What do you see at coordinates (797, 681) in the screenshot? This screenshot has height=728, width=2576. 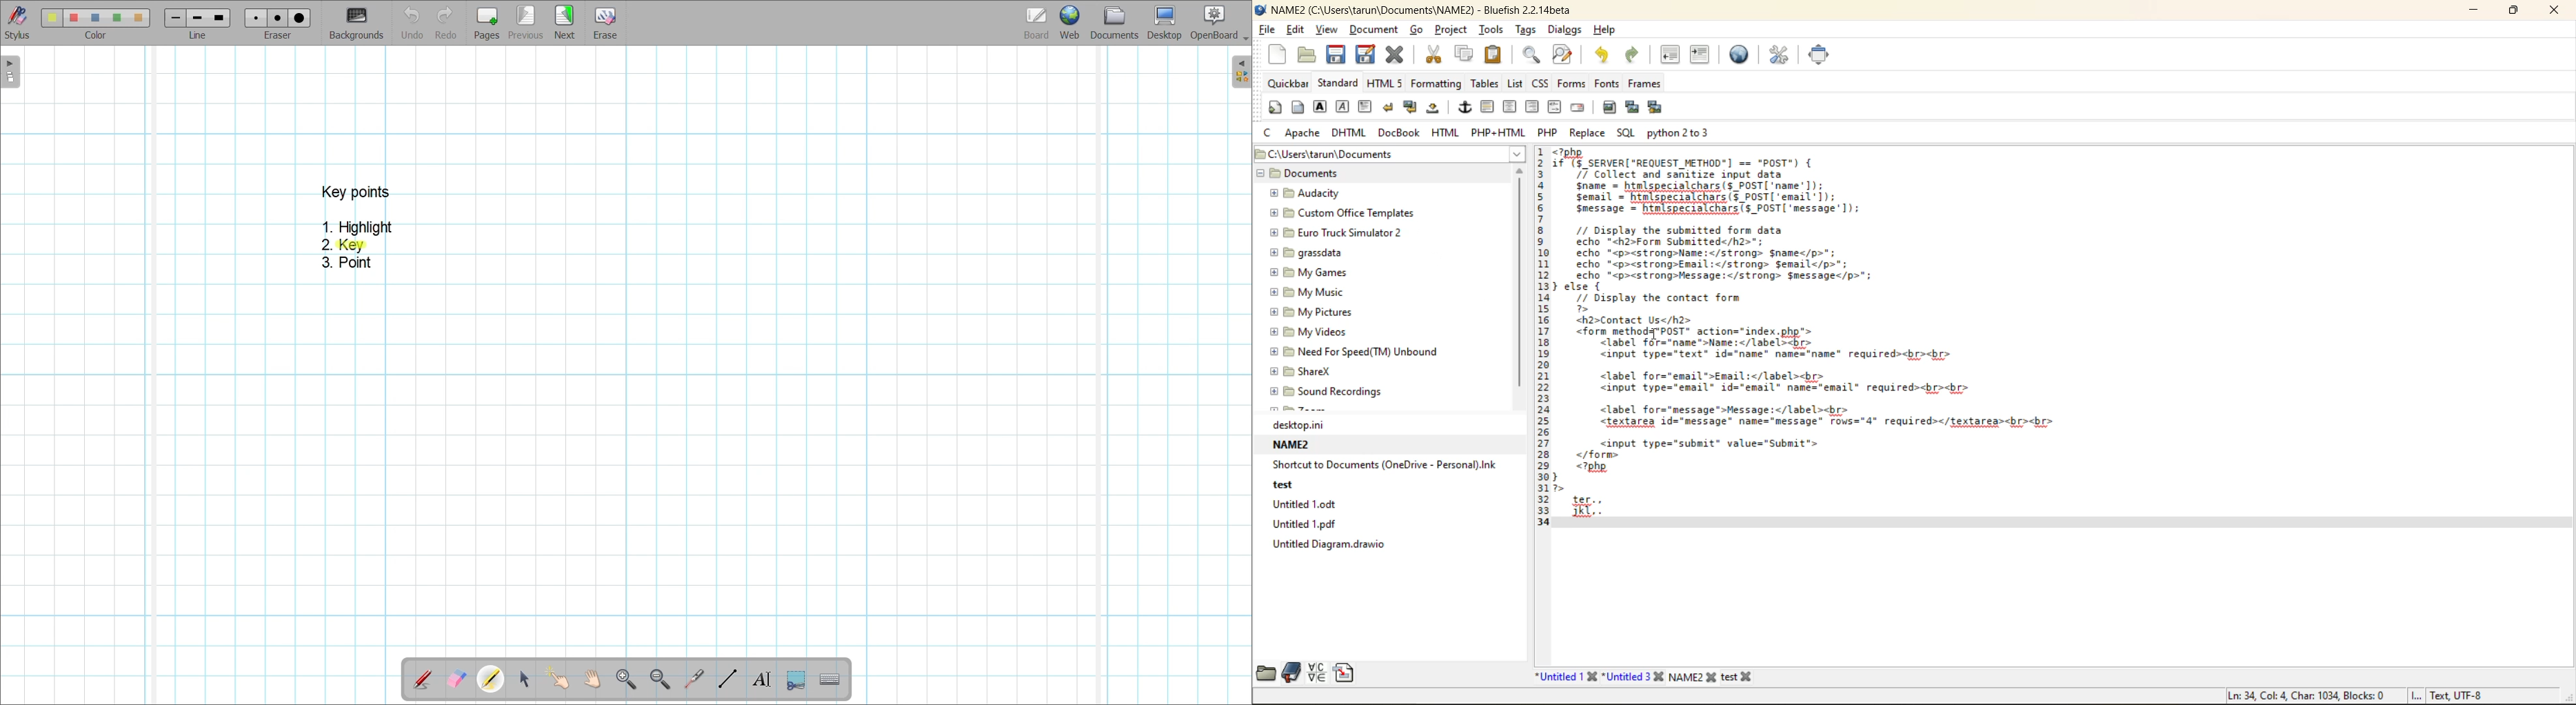 I see `Capture part of the screen` at bounding box center [797, 681].